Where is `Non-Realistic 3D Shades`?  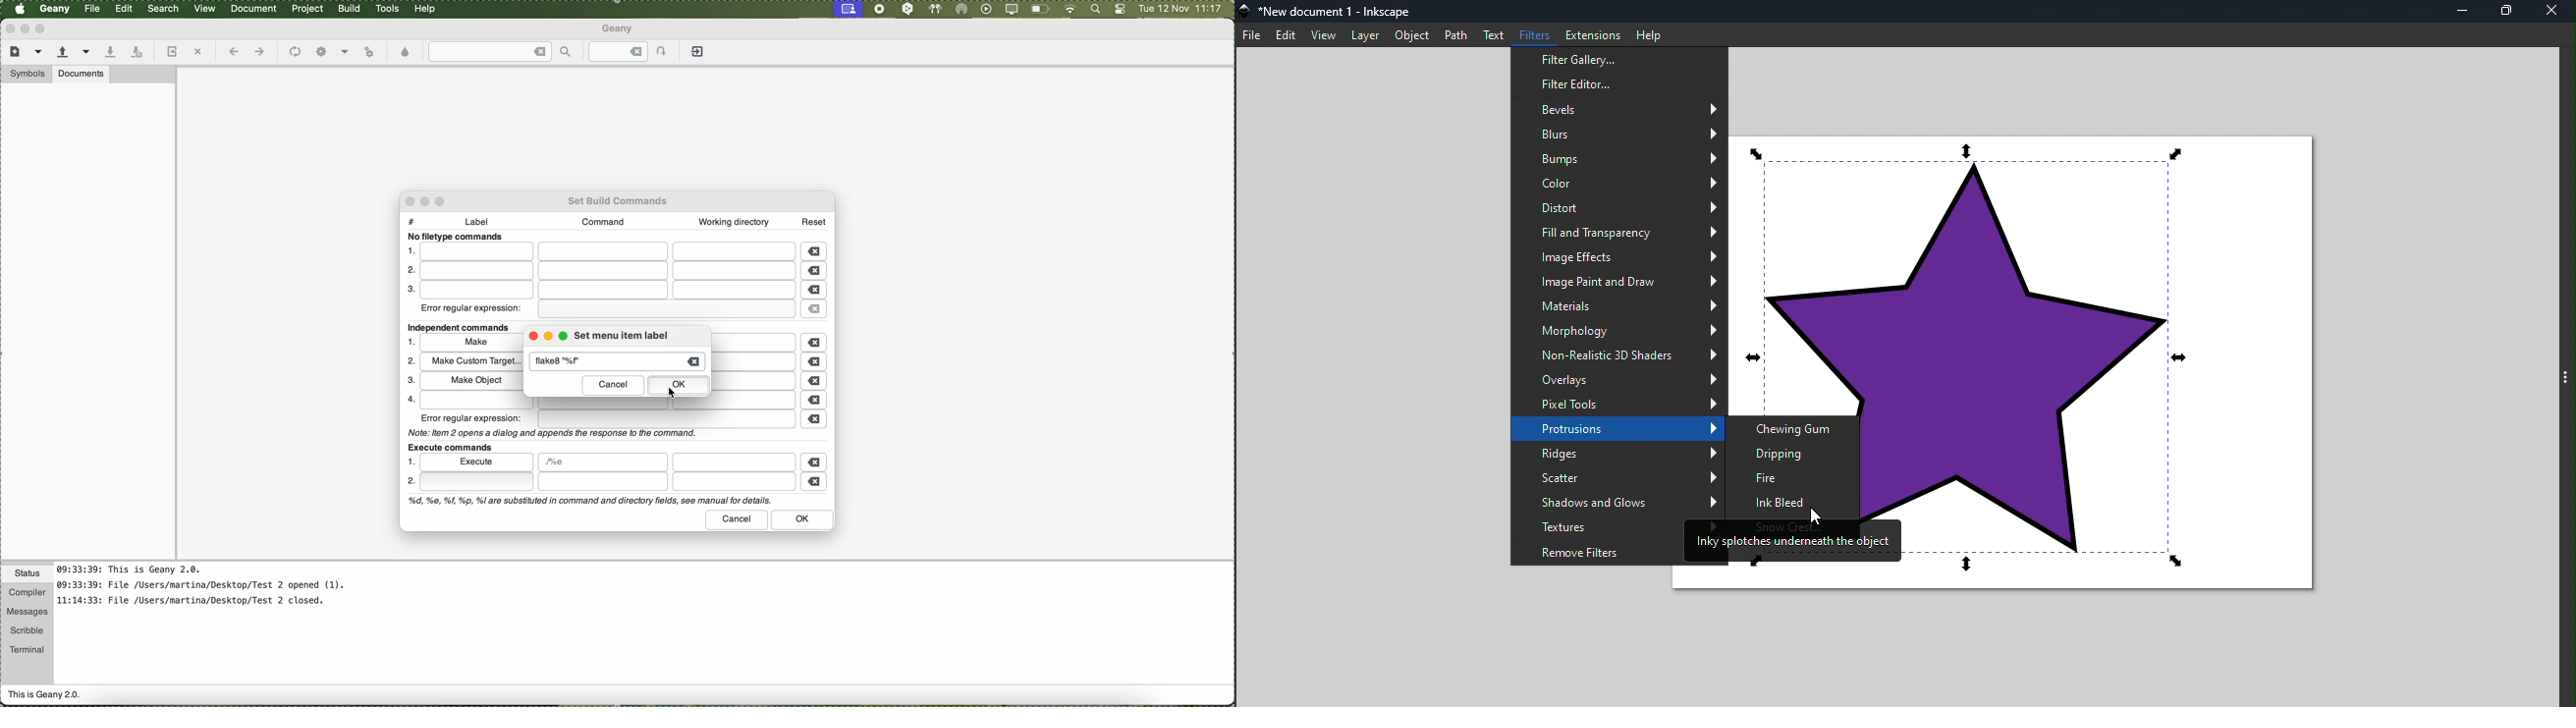 Non-Realistic 3D Shades is located at coordinates (1618, 358).